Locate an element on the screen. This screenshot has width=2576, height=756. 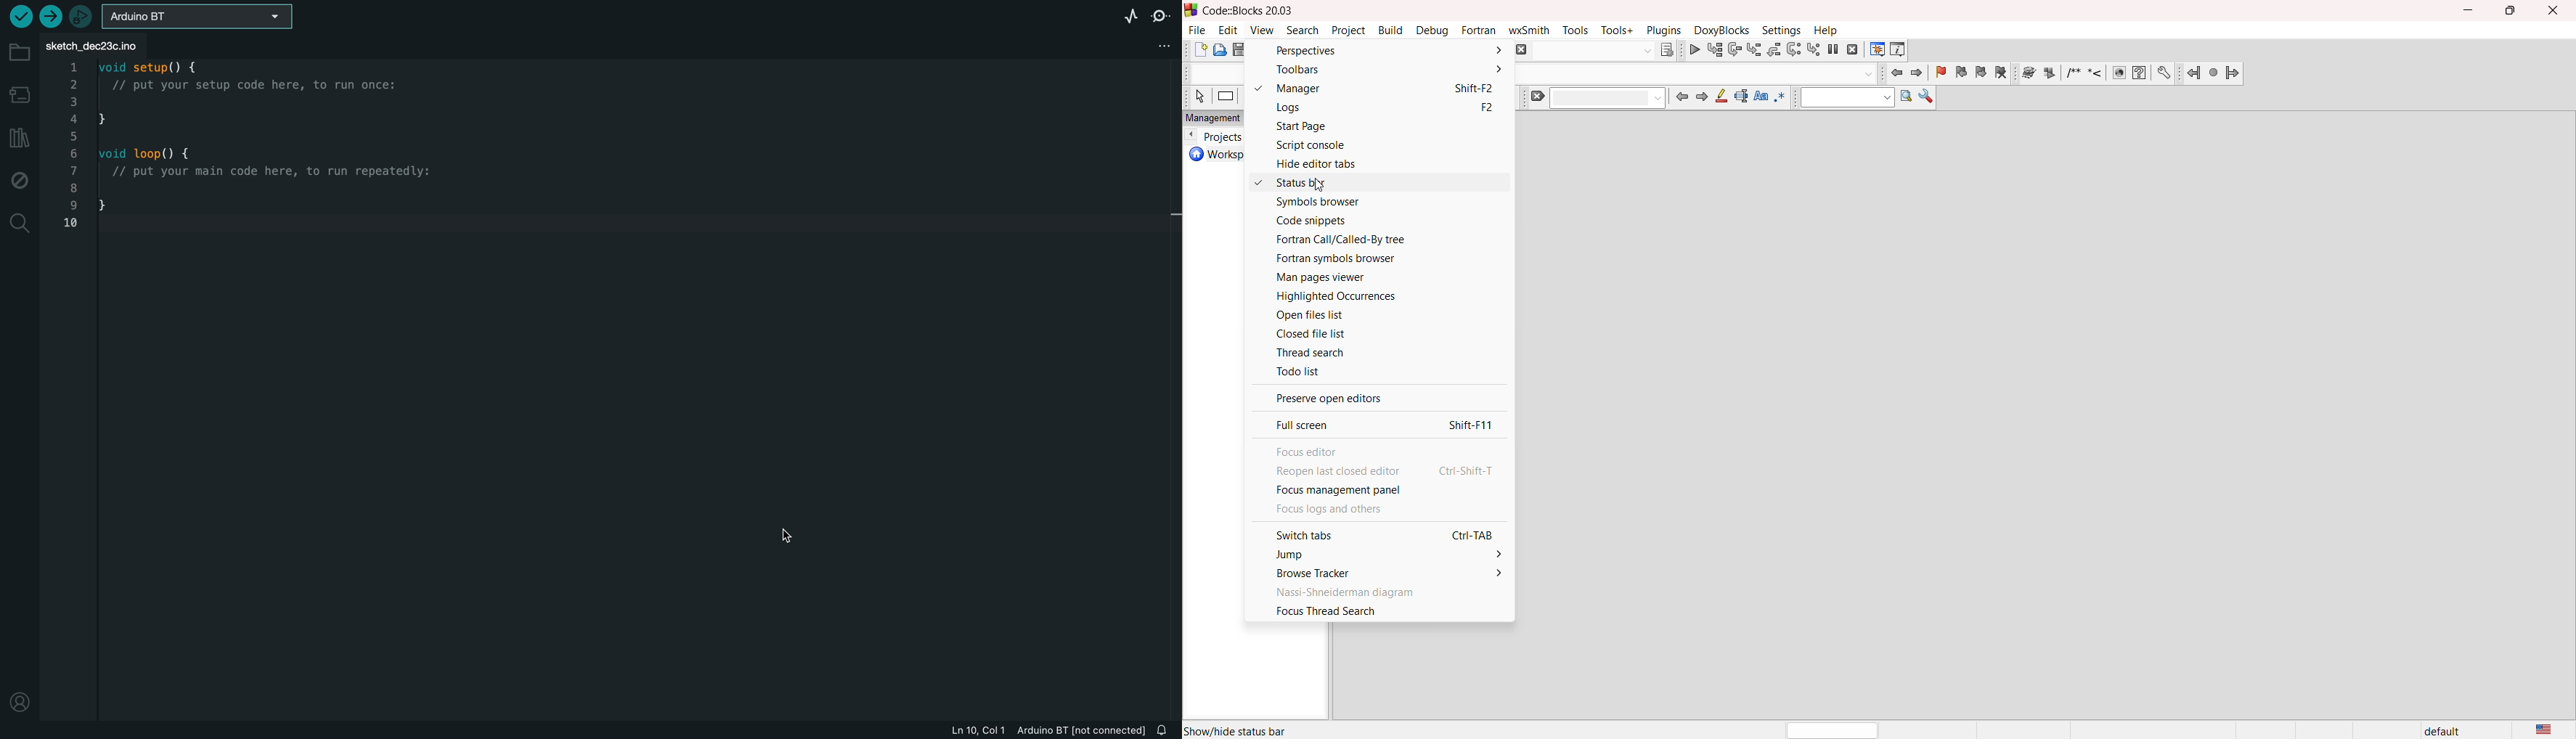
Preferences is located at coordinates (2165, 73).